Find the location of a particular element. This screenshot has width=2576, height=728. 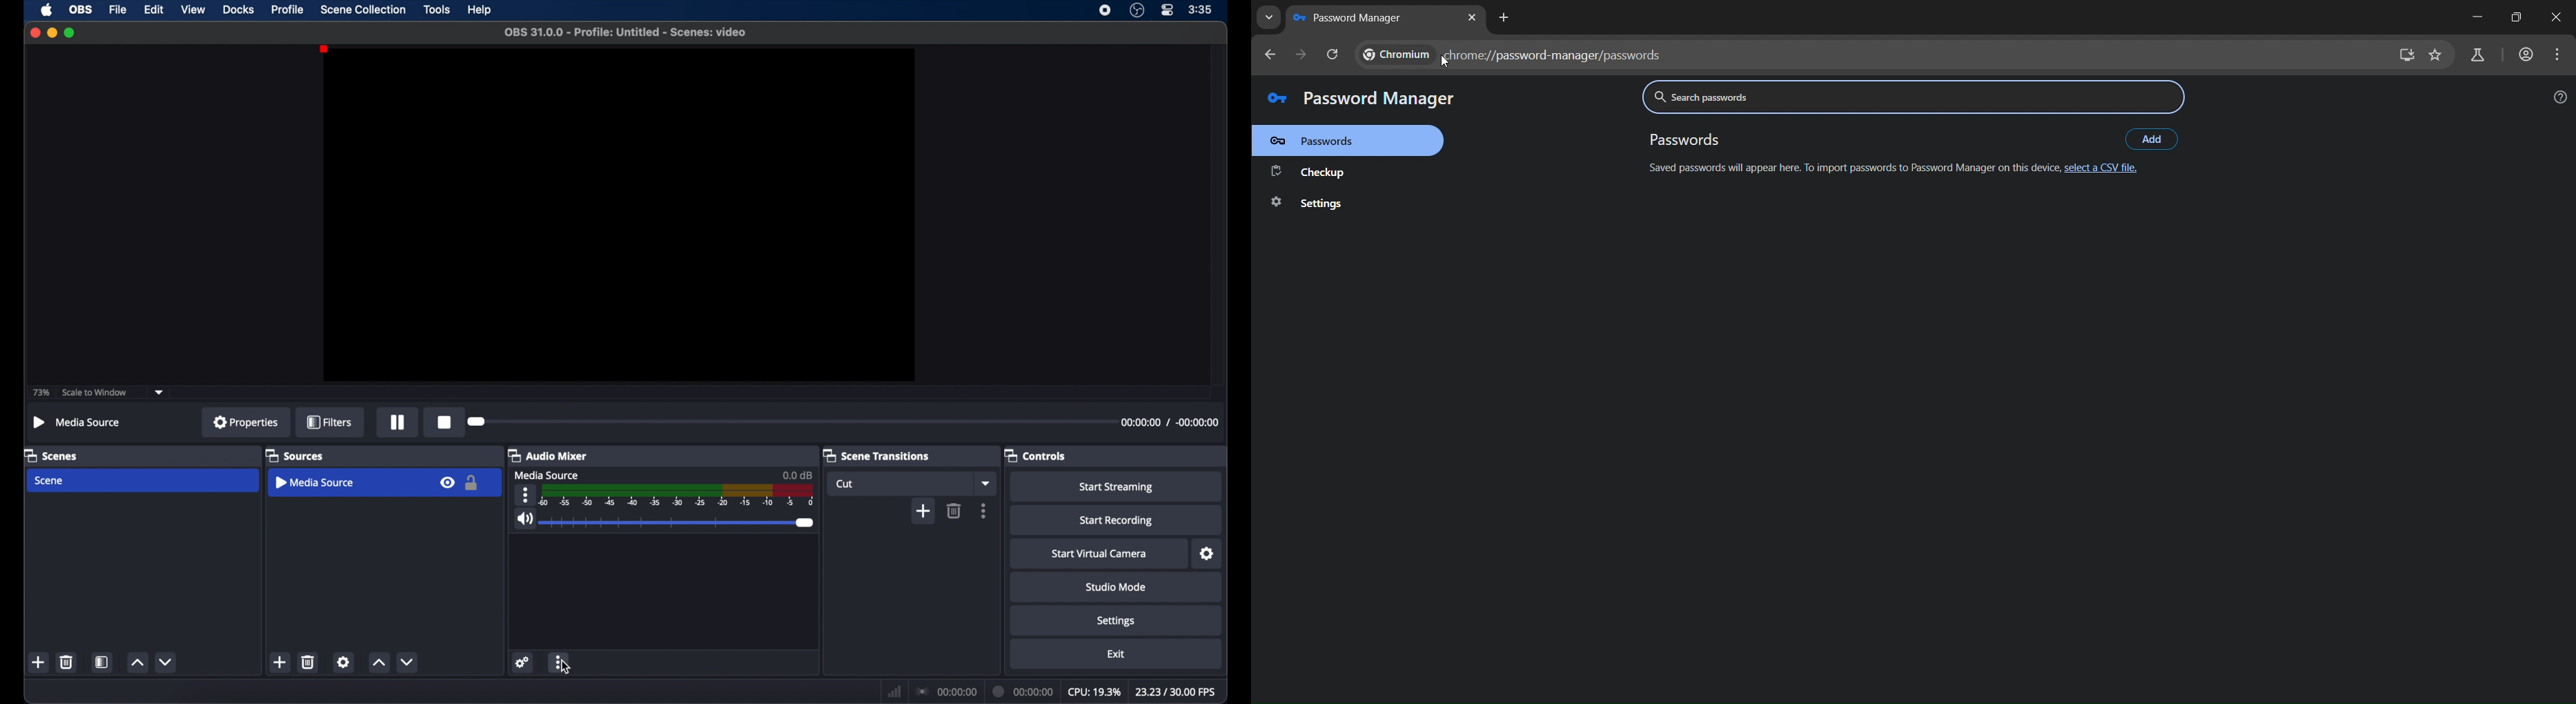

dropdown is located at coordinates (986, 482).